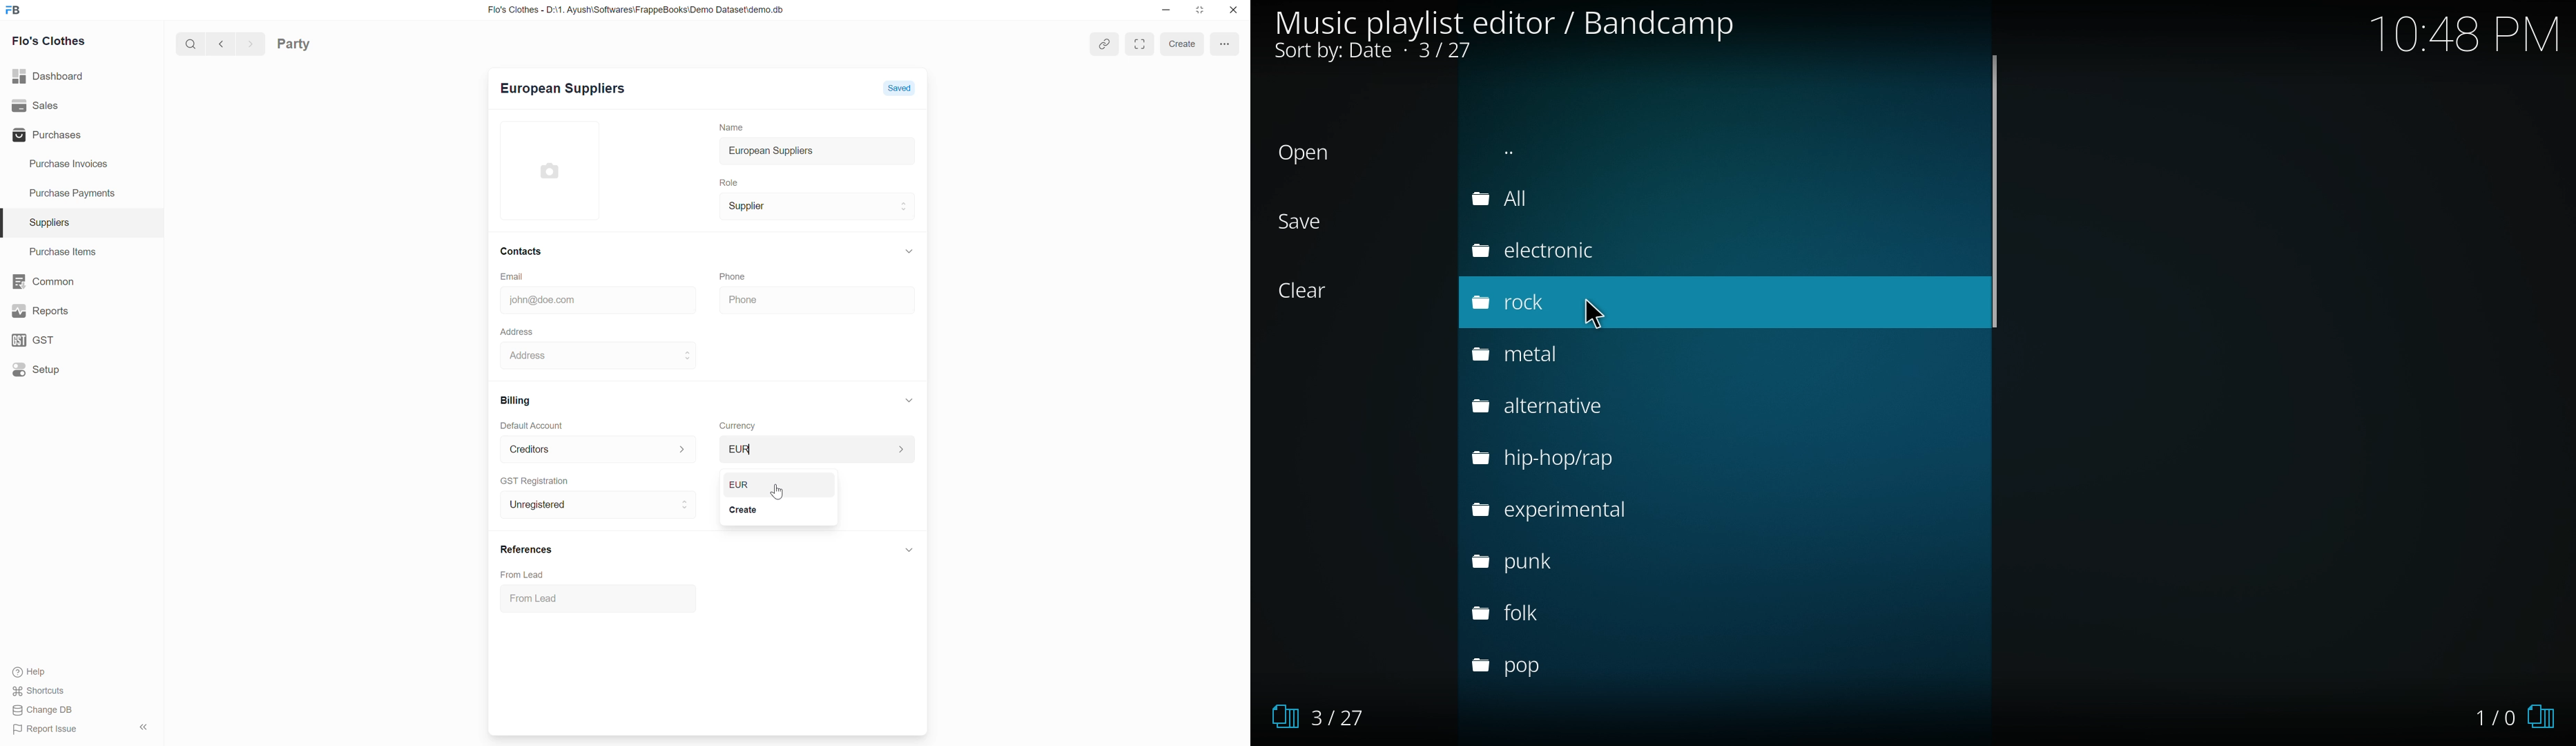  I want to click on shortcuts, so click(38, 692).